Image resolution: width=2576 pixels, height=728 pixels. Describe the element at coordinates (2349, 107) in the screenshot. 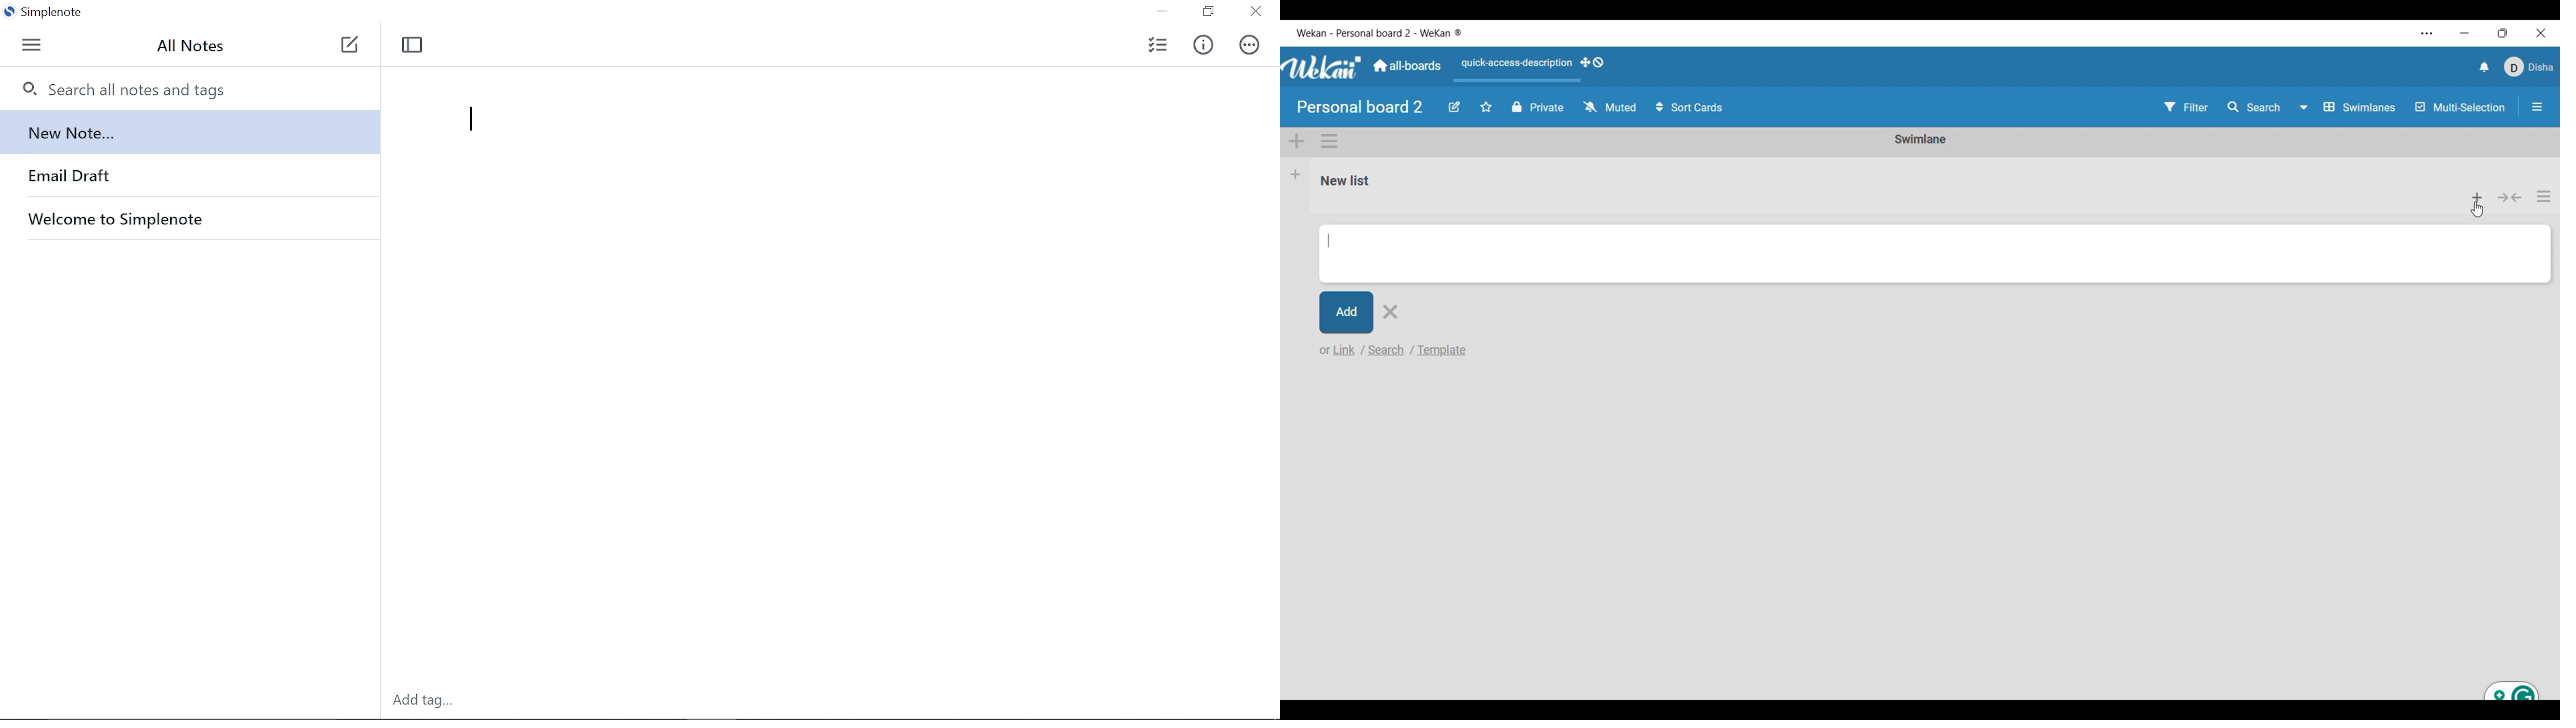

I see `Boardview options` at that location.